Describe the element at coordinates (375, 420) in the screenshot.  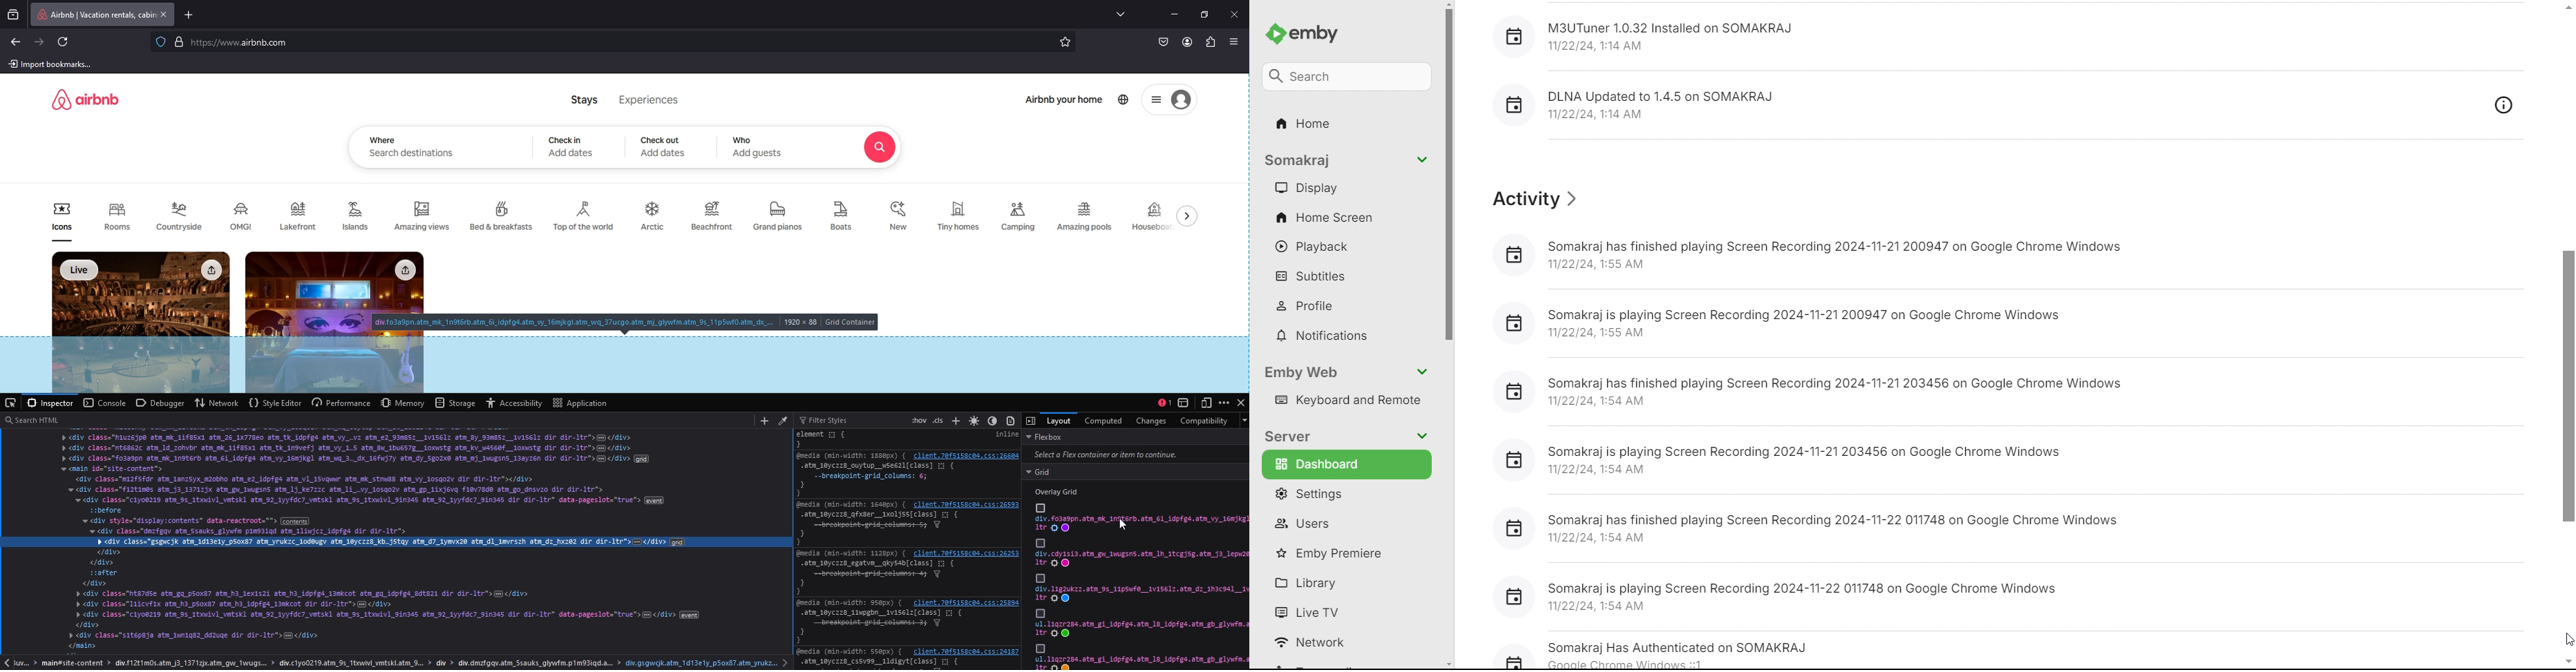
I see `search html` at that location.